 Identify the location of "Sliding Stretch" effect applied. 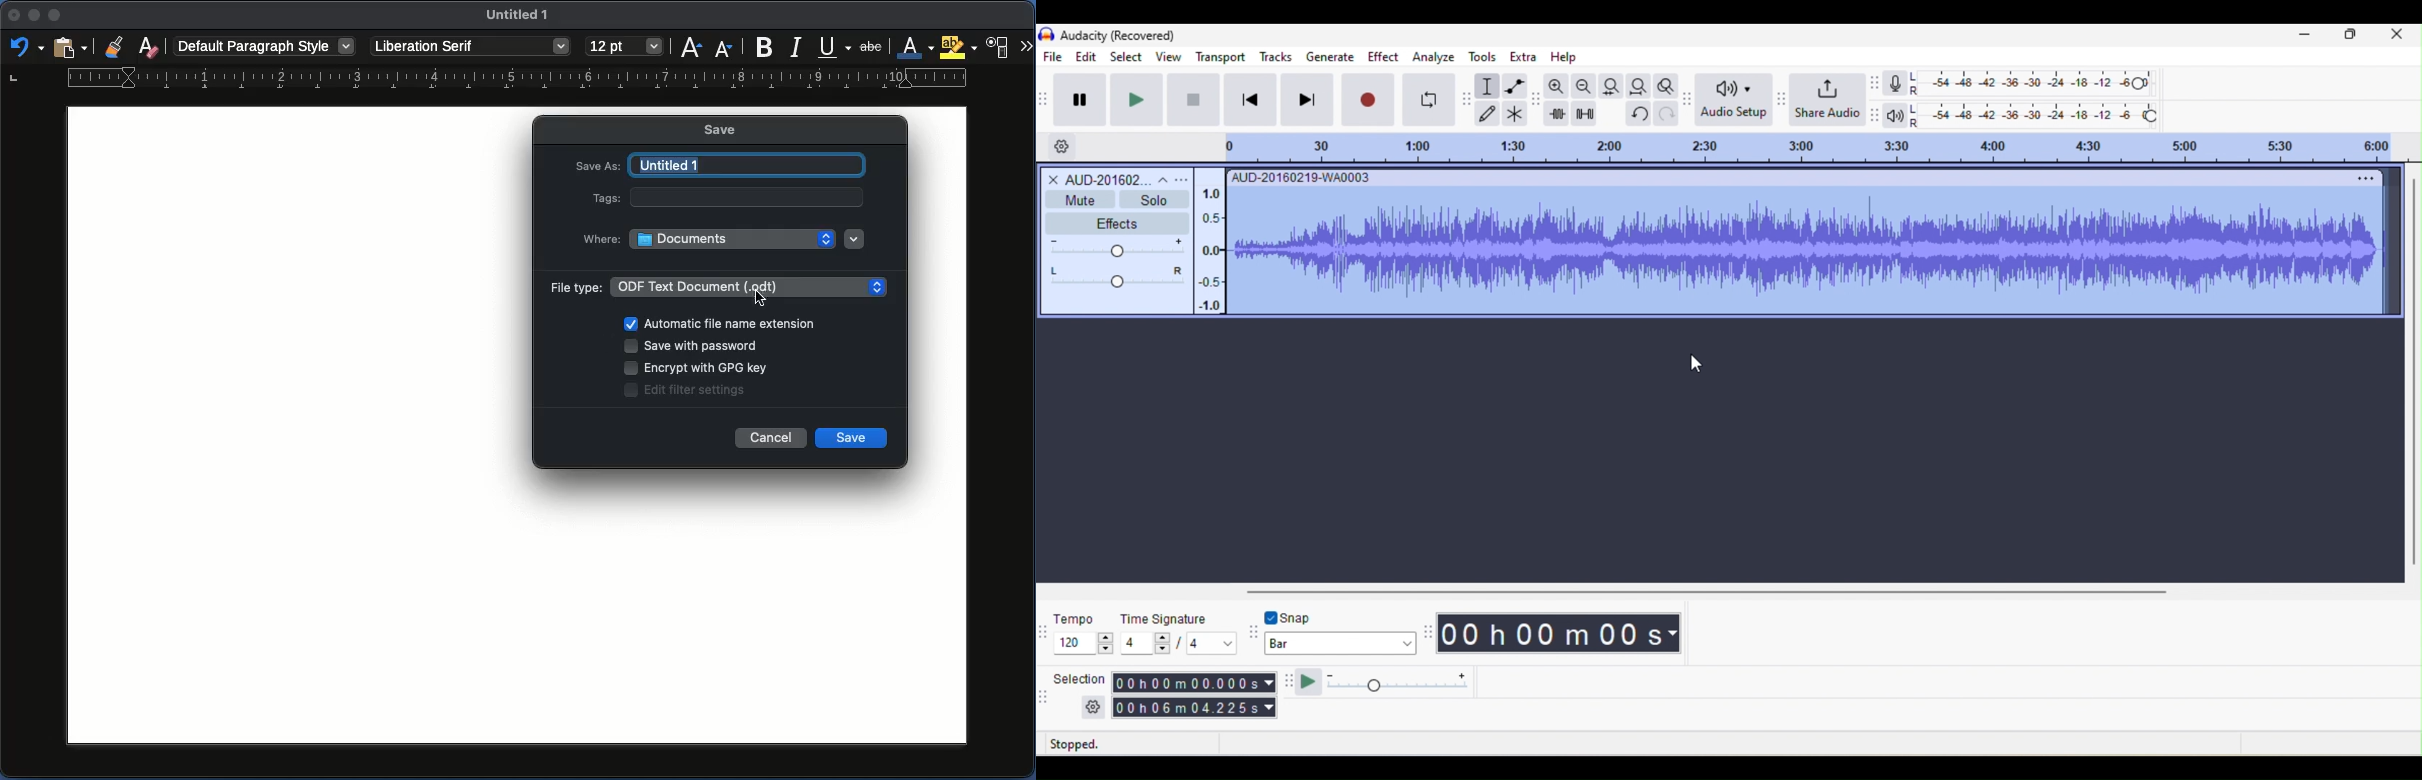
(1807, 249).